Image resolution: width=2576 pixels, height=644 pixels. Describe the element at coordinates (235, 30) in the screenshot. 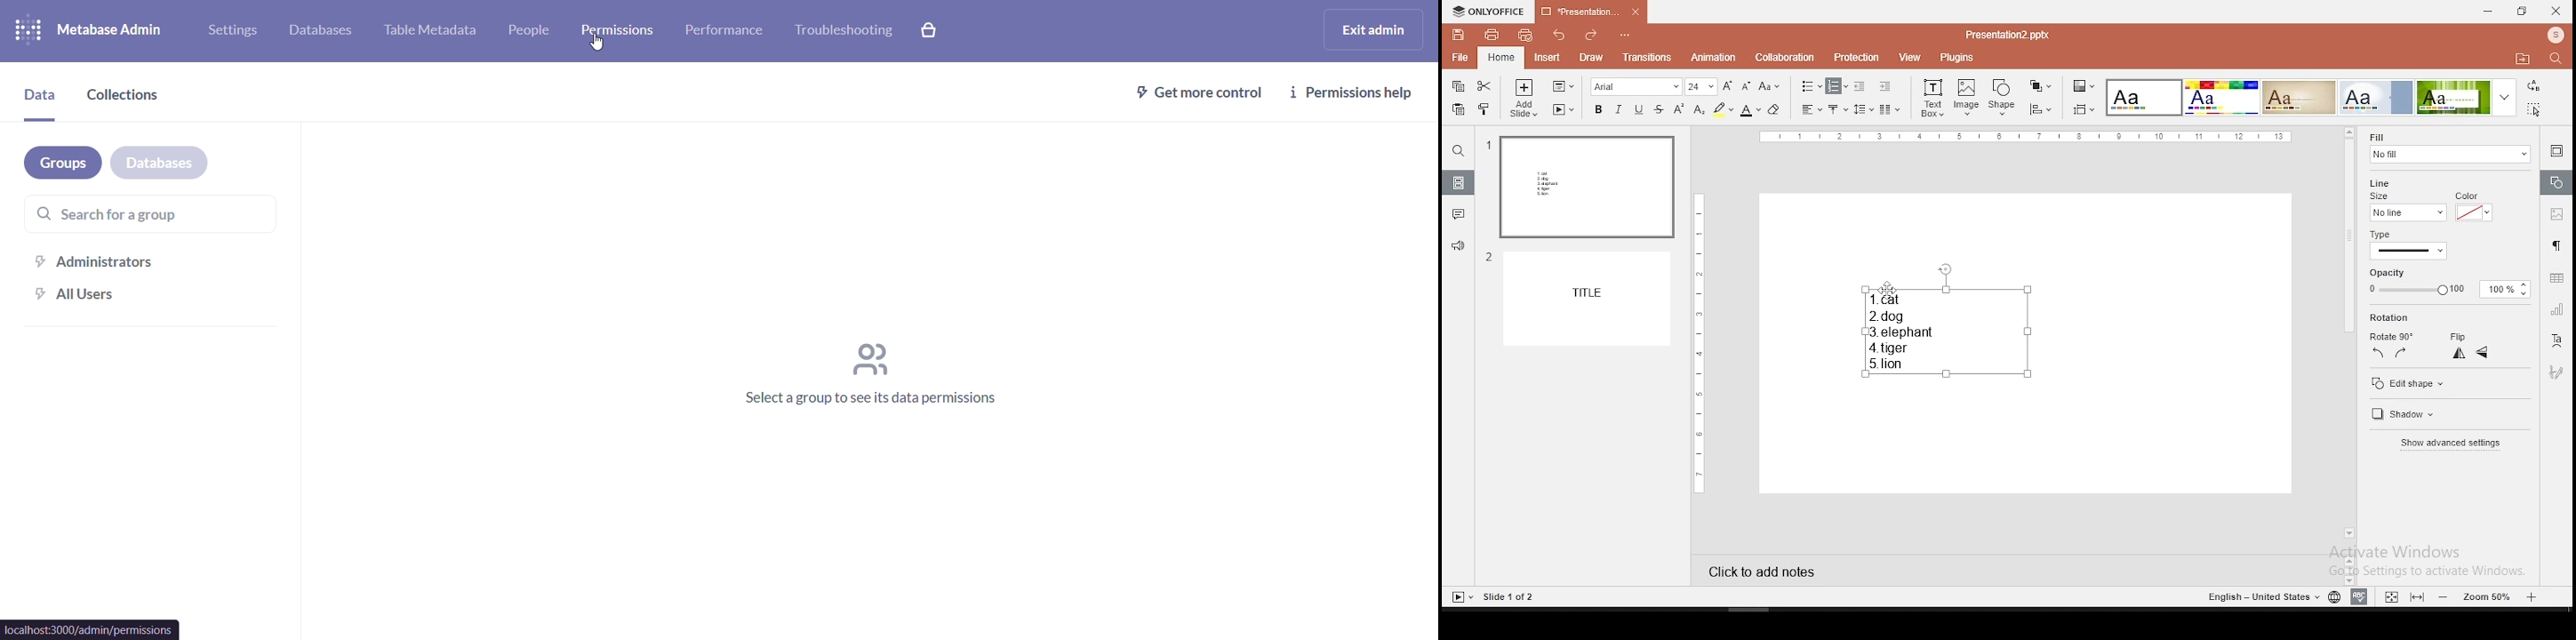

I see `settings` at that location.